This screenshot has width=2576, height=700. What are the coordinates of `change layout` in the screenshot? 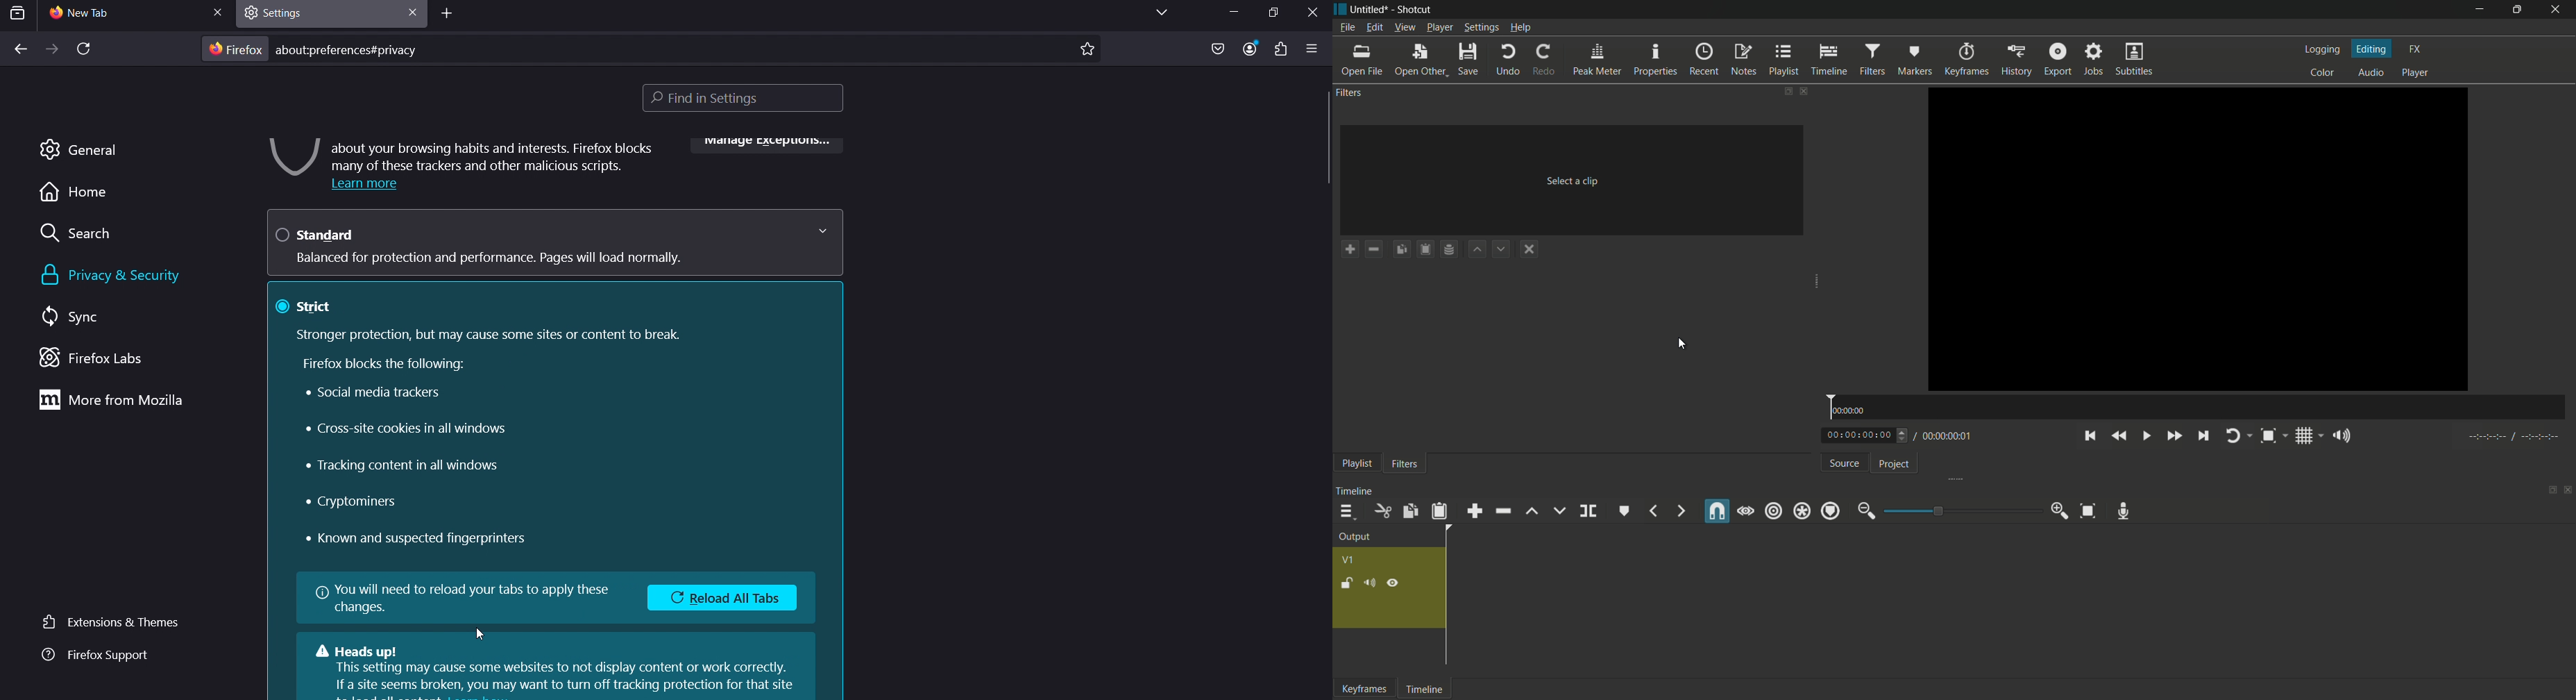 It's located at (1782, 91).